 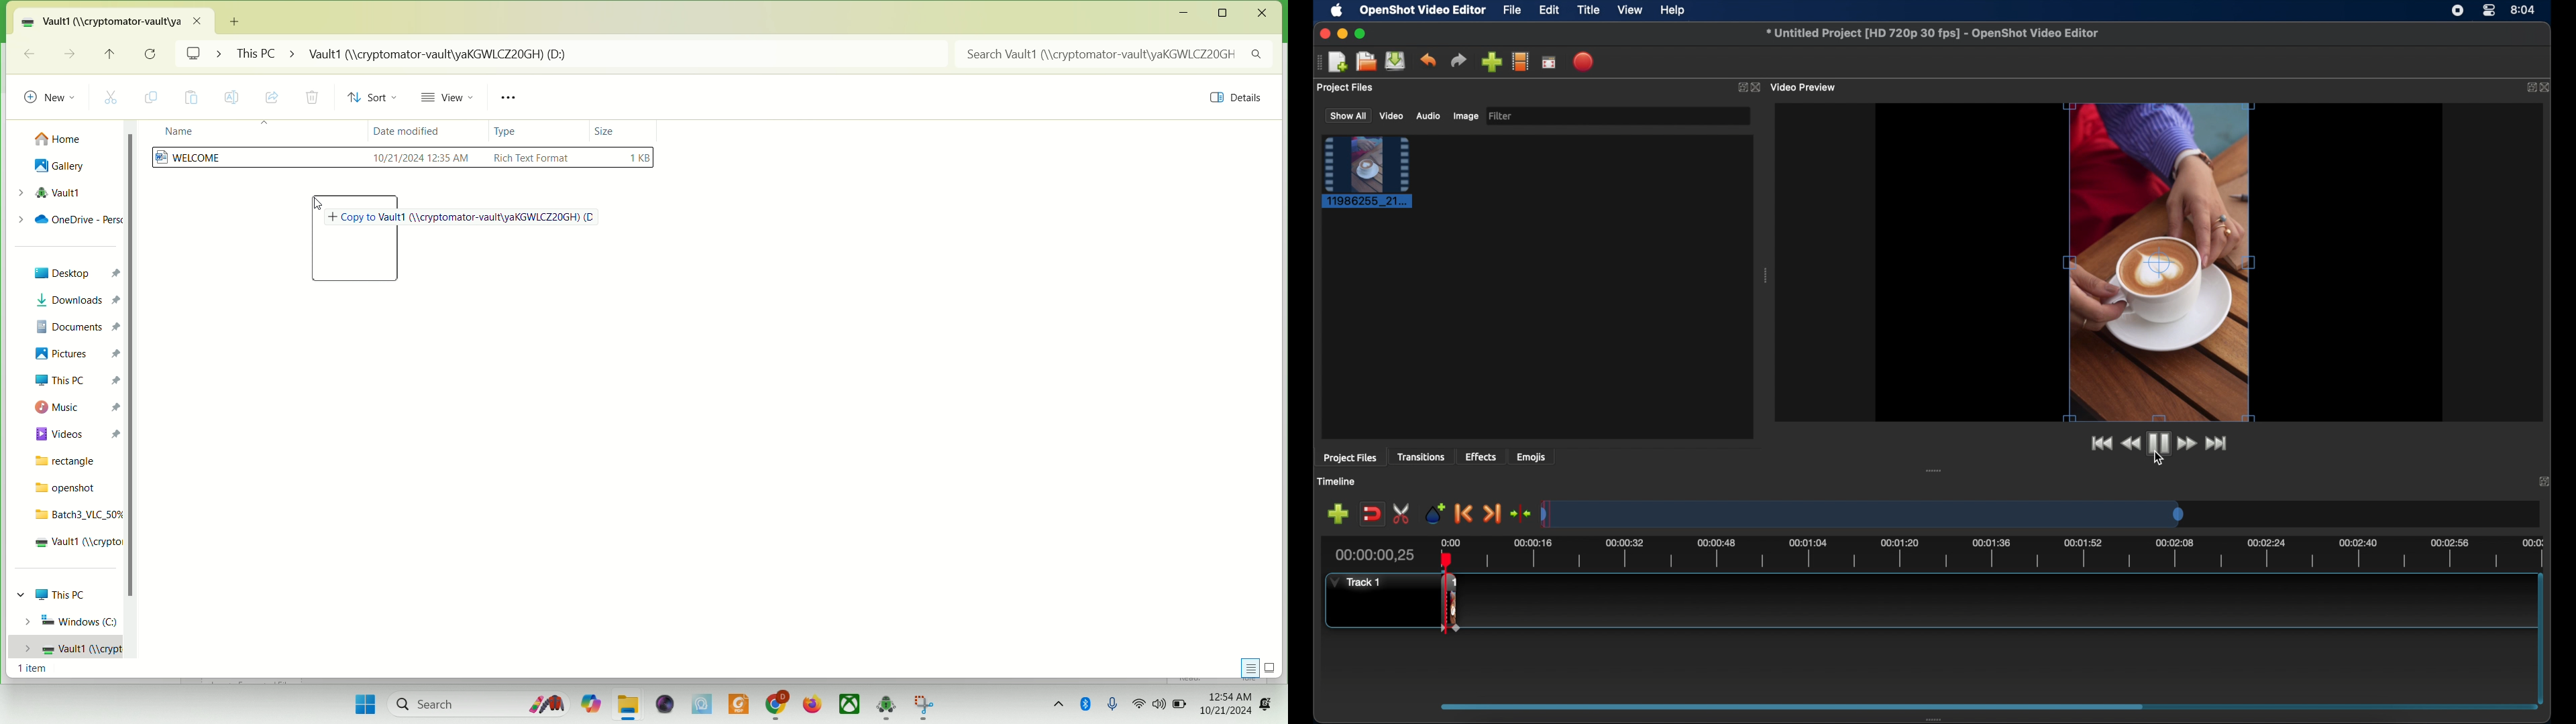 I want to click on vertical scroll bar, so click(x=131, y=399).